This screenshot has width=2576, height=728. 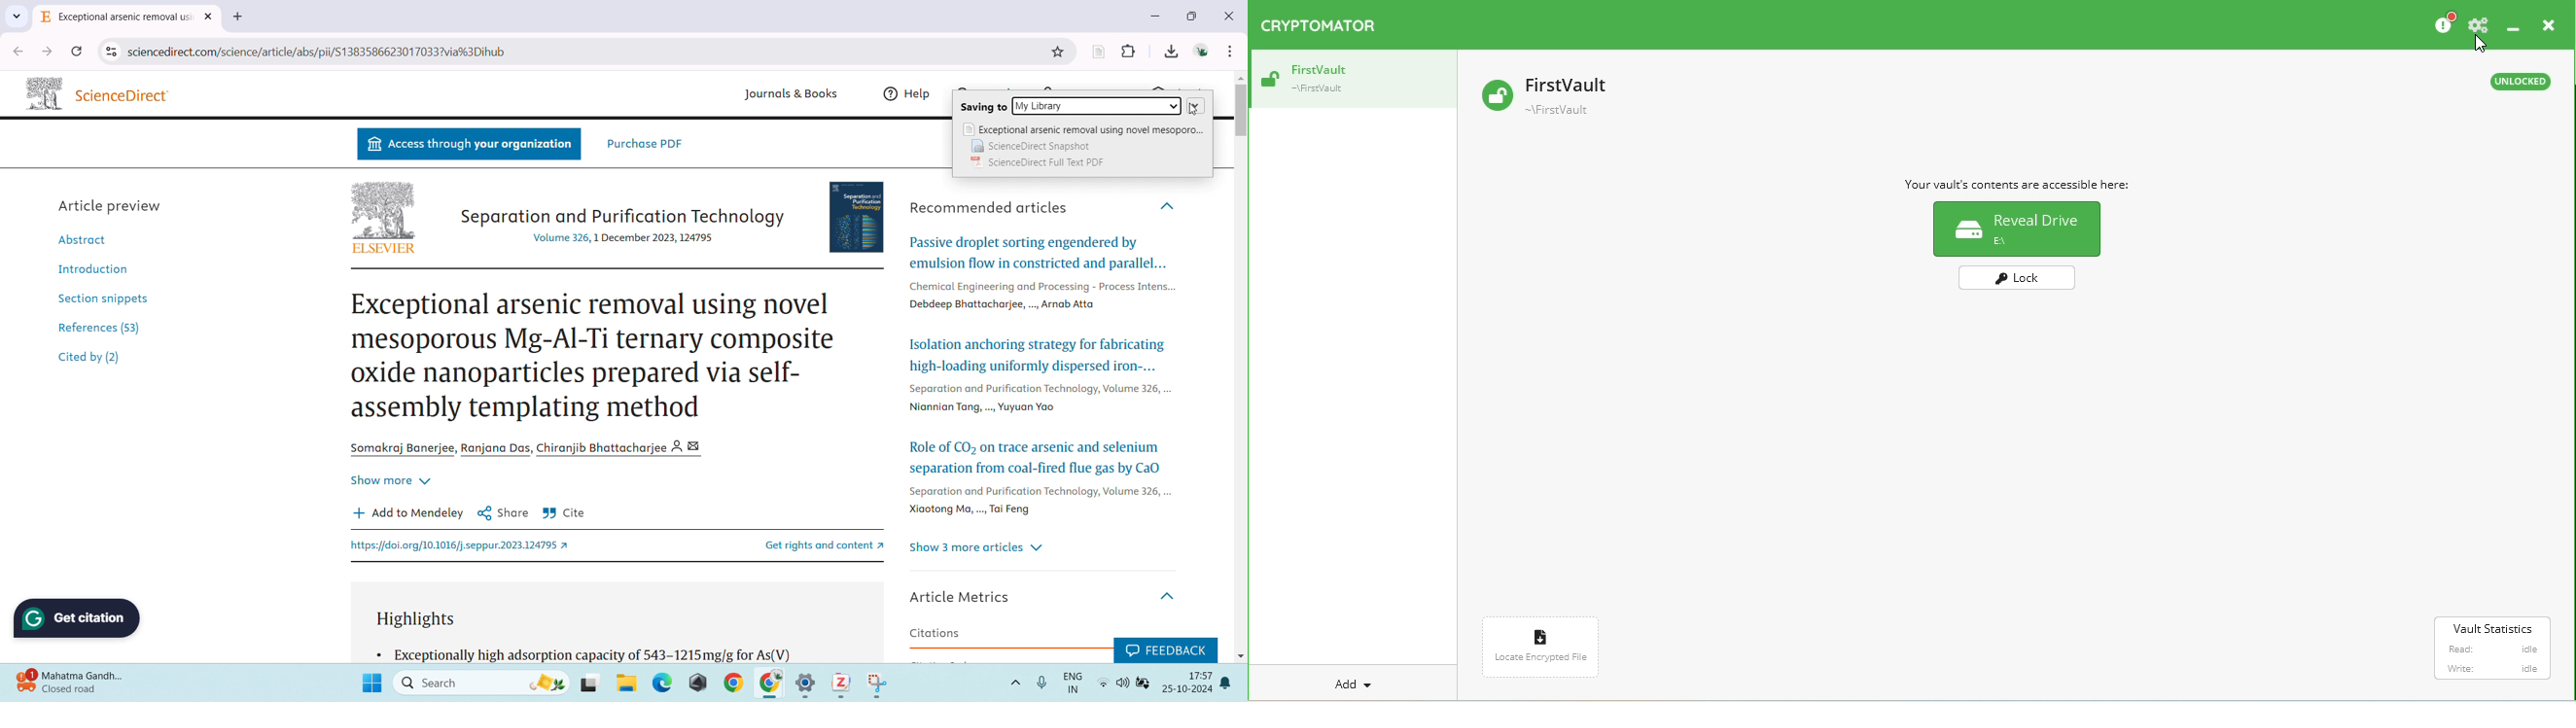 I want to click on search for tabs, so click(x=16, y=16).